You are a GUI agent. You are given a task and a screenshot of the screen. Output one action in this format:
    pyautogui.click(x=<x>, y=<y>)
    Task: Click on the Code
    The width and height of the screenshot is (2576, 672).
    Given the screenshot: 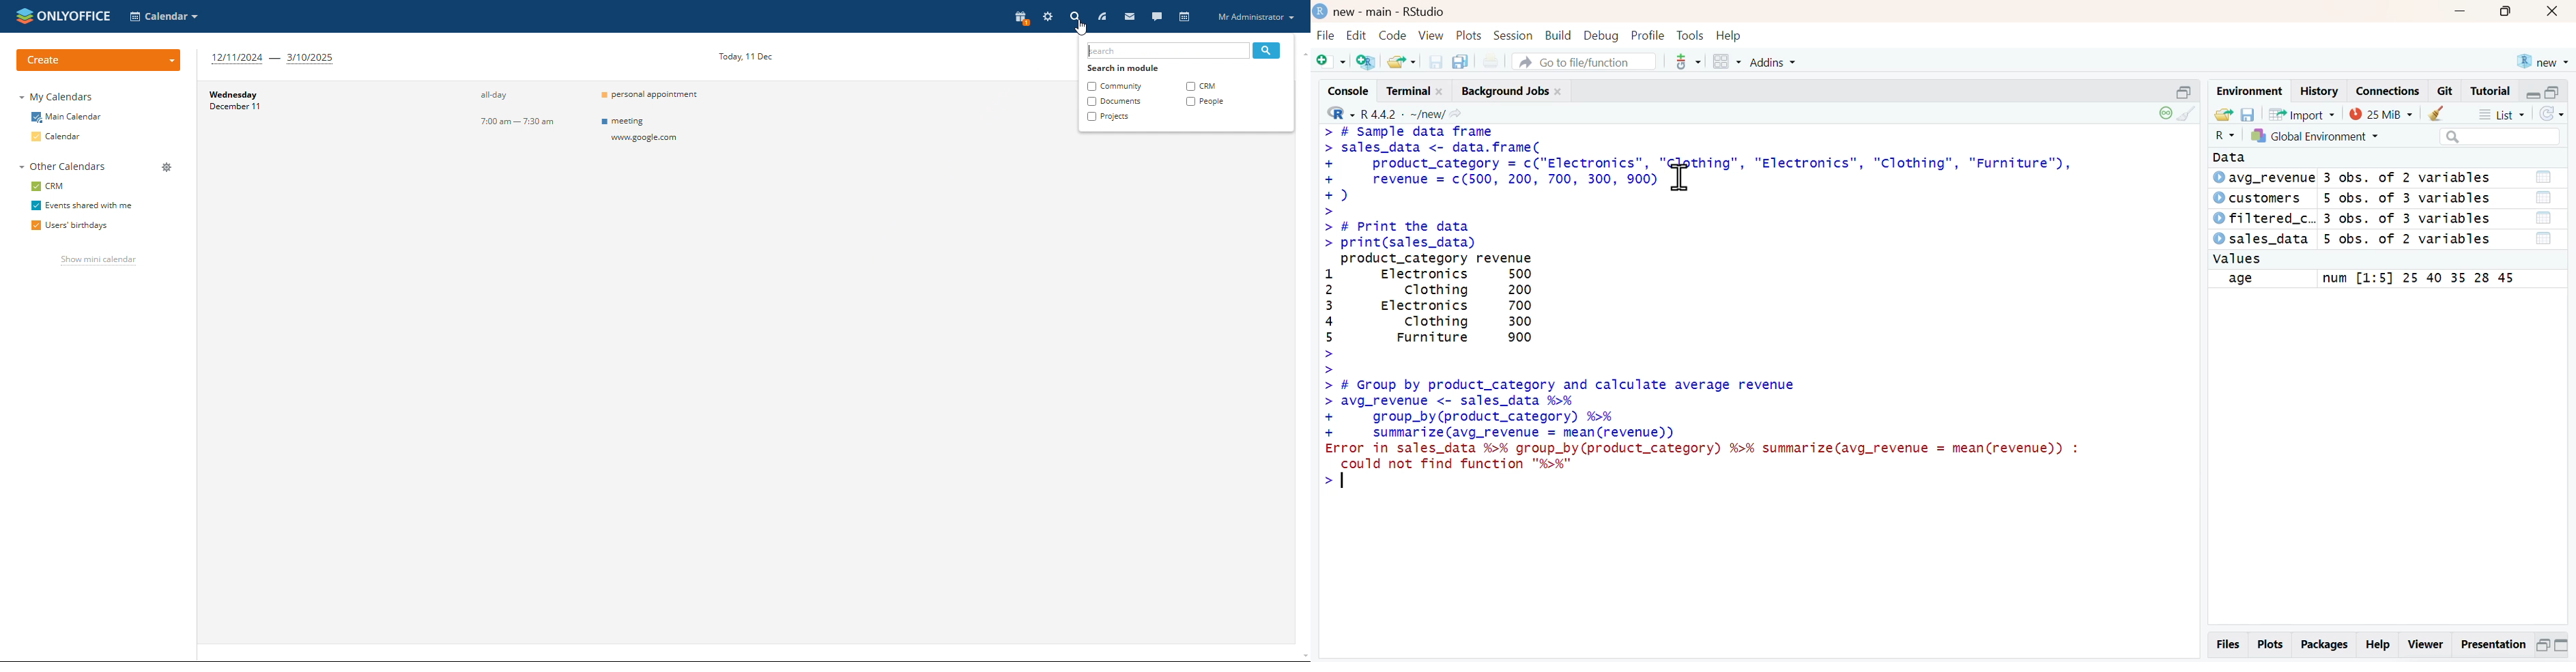 What is the action you would take?
    pyautogui.click(x=1392, y=36)
    